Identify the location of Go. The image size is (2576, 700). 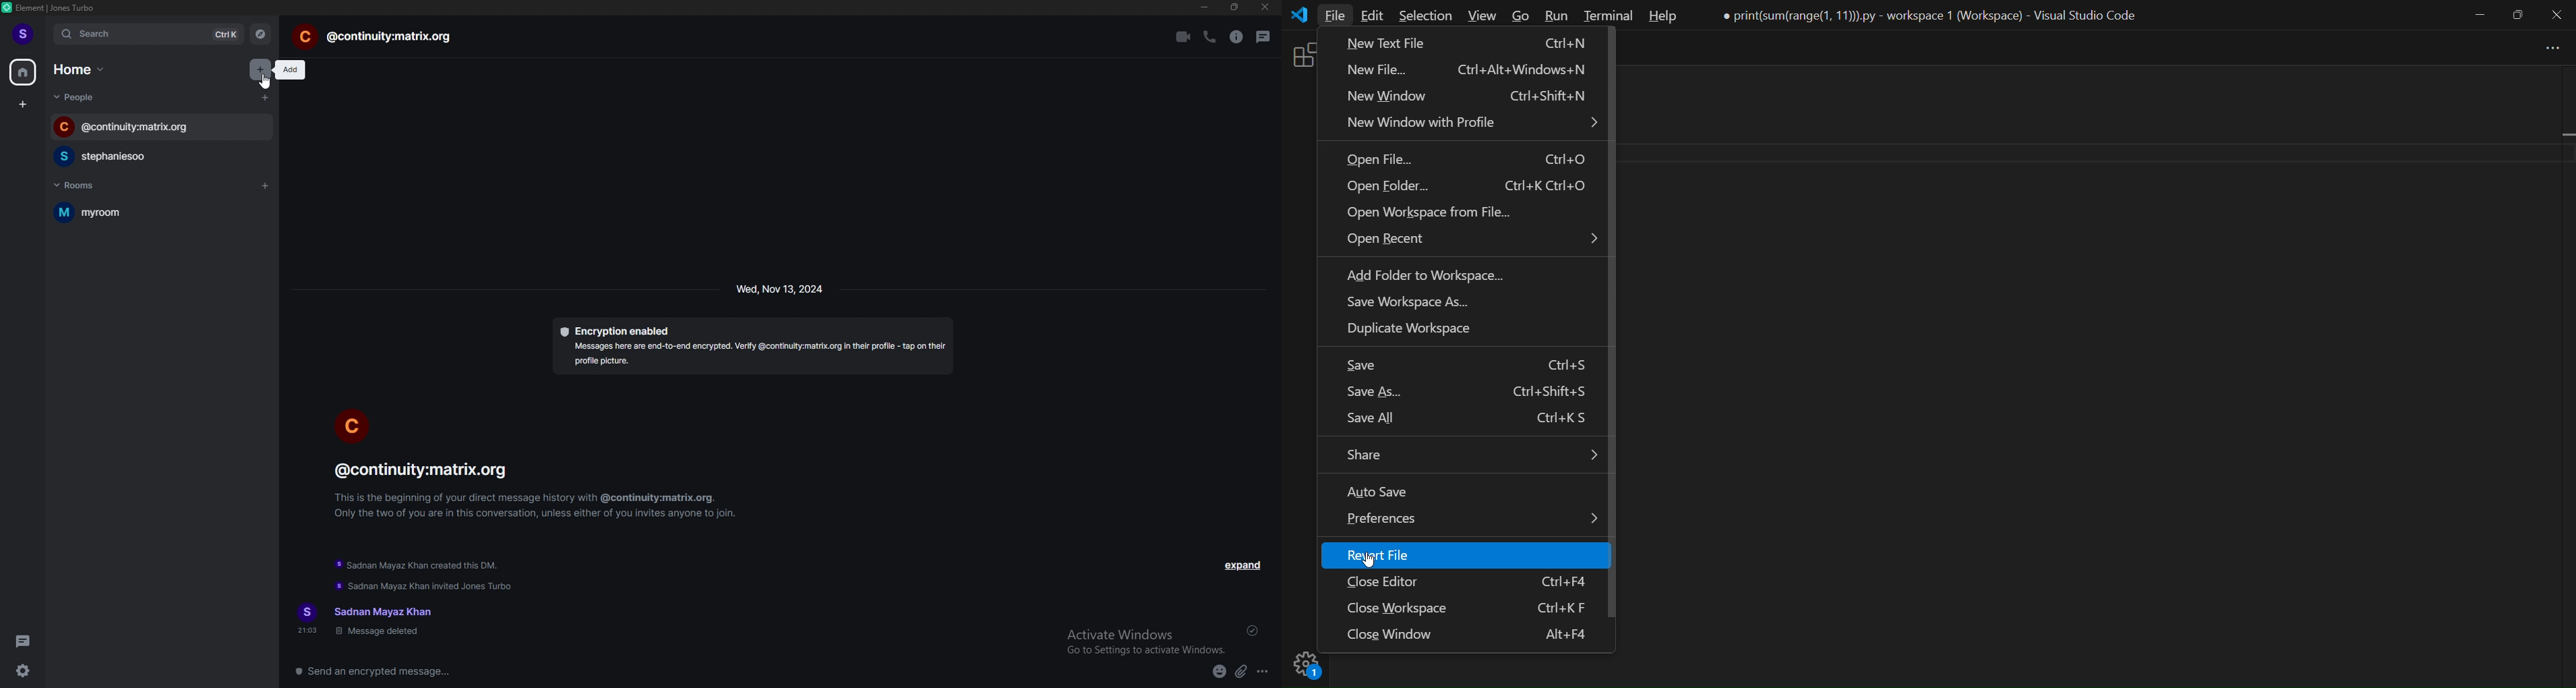
(1523, 16).